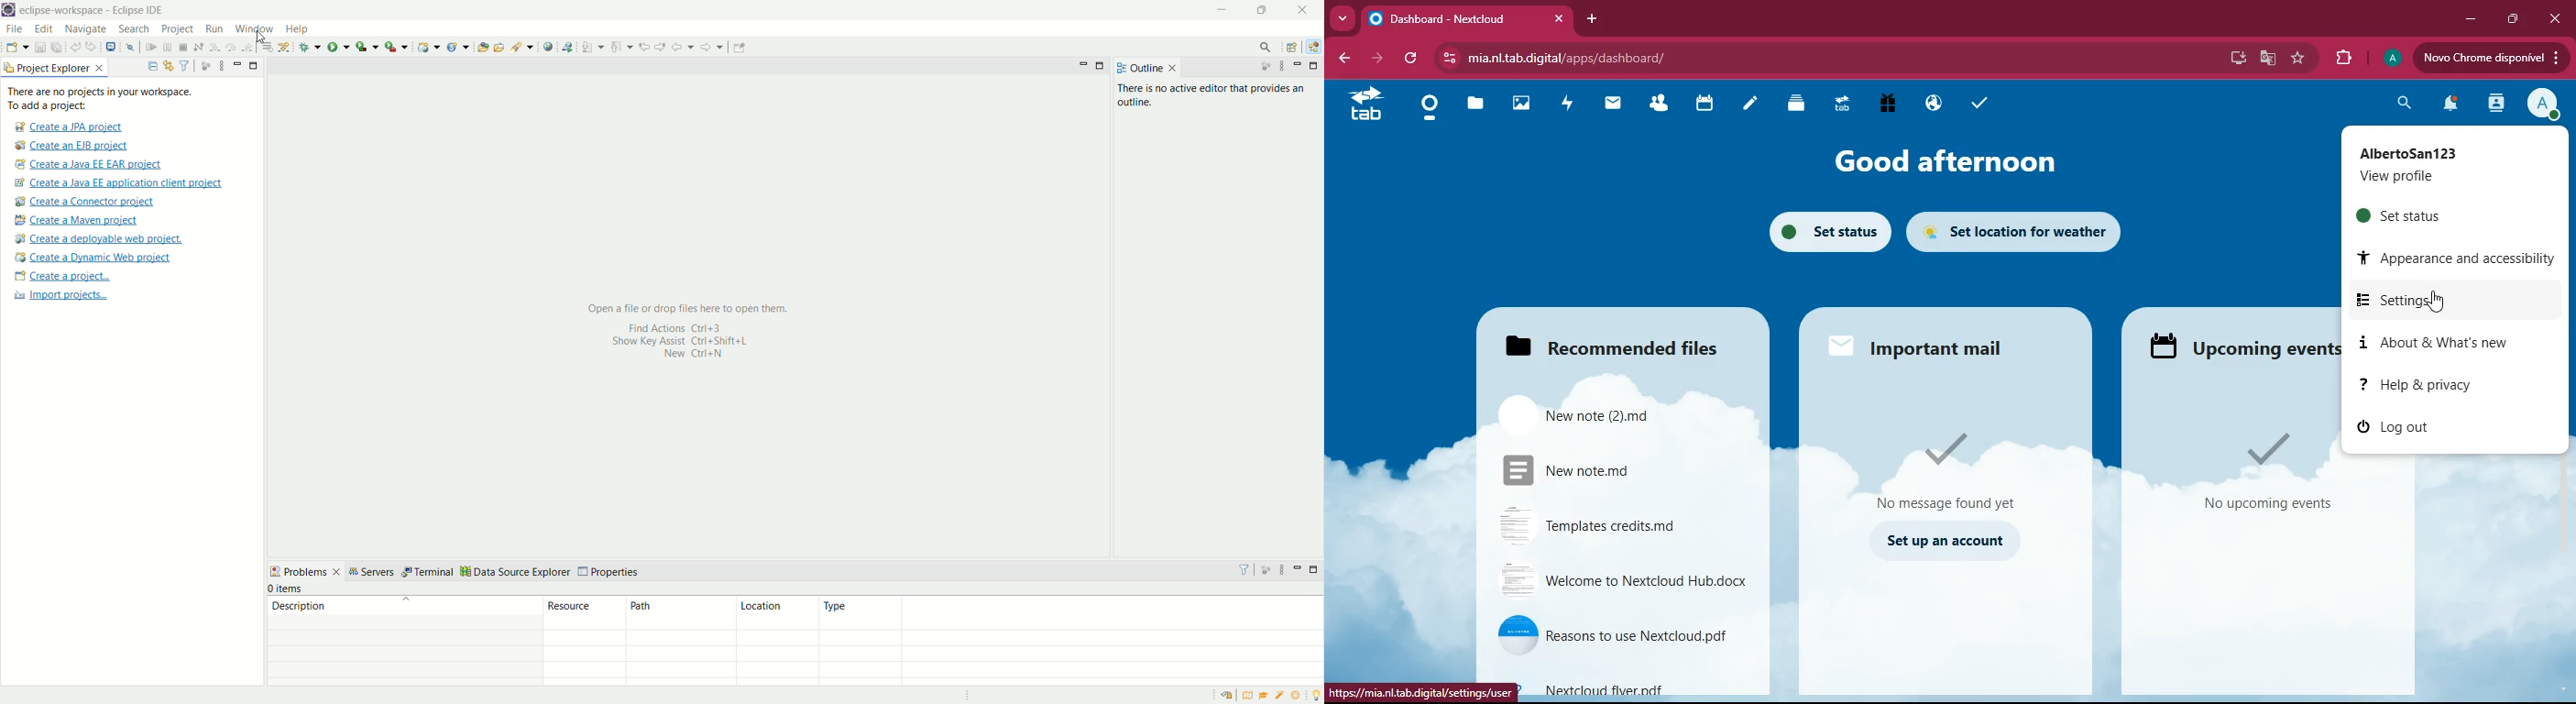 This screenshot has height=728, width=2576. I want to click on scroll, so click(2563, 302).